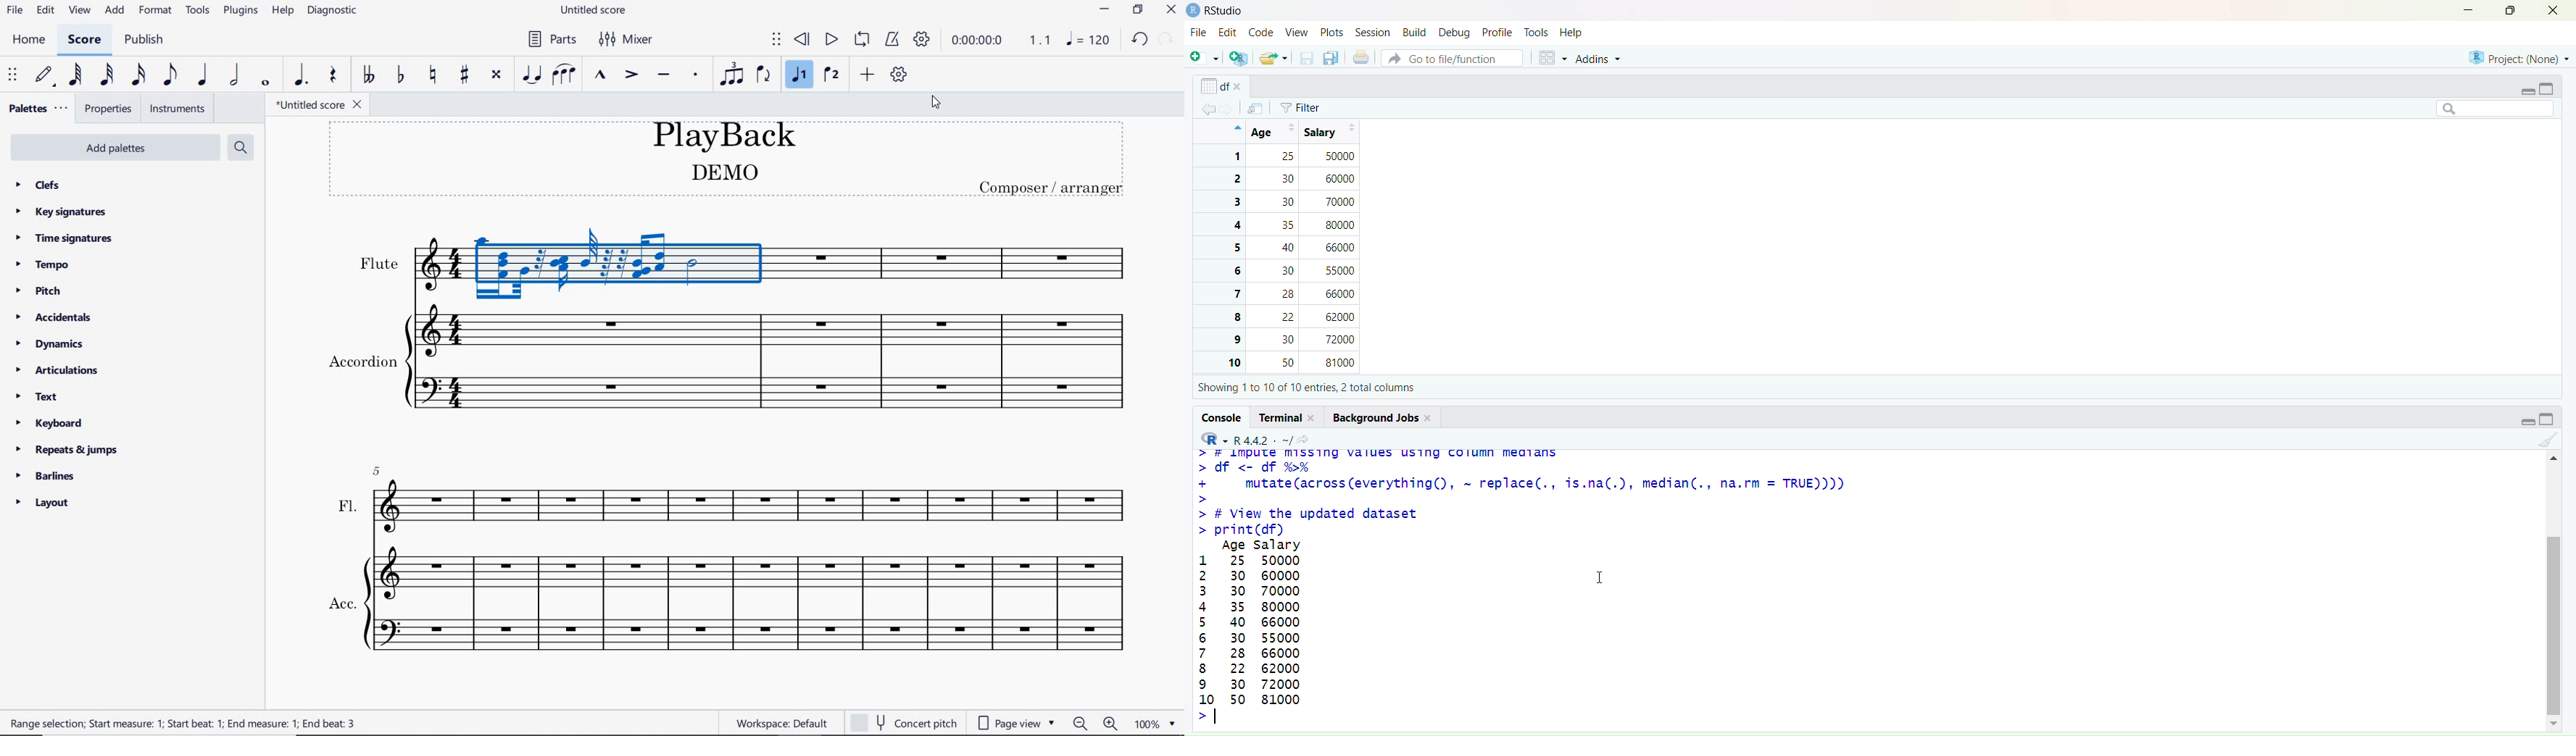  Describe the element at coordinates (2551, 12) in the screenshot. I see `close` at that location.